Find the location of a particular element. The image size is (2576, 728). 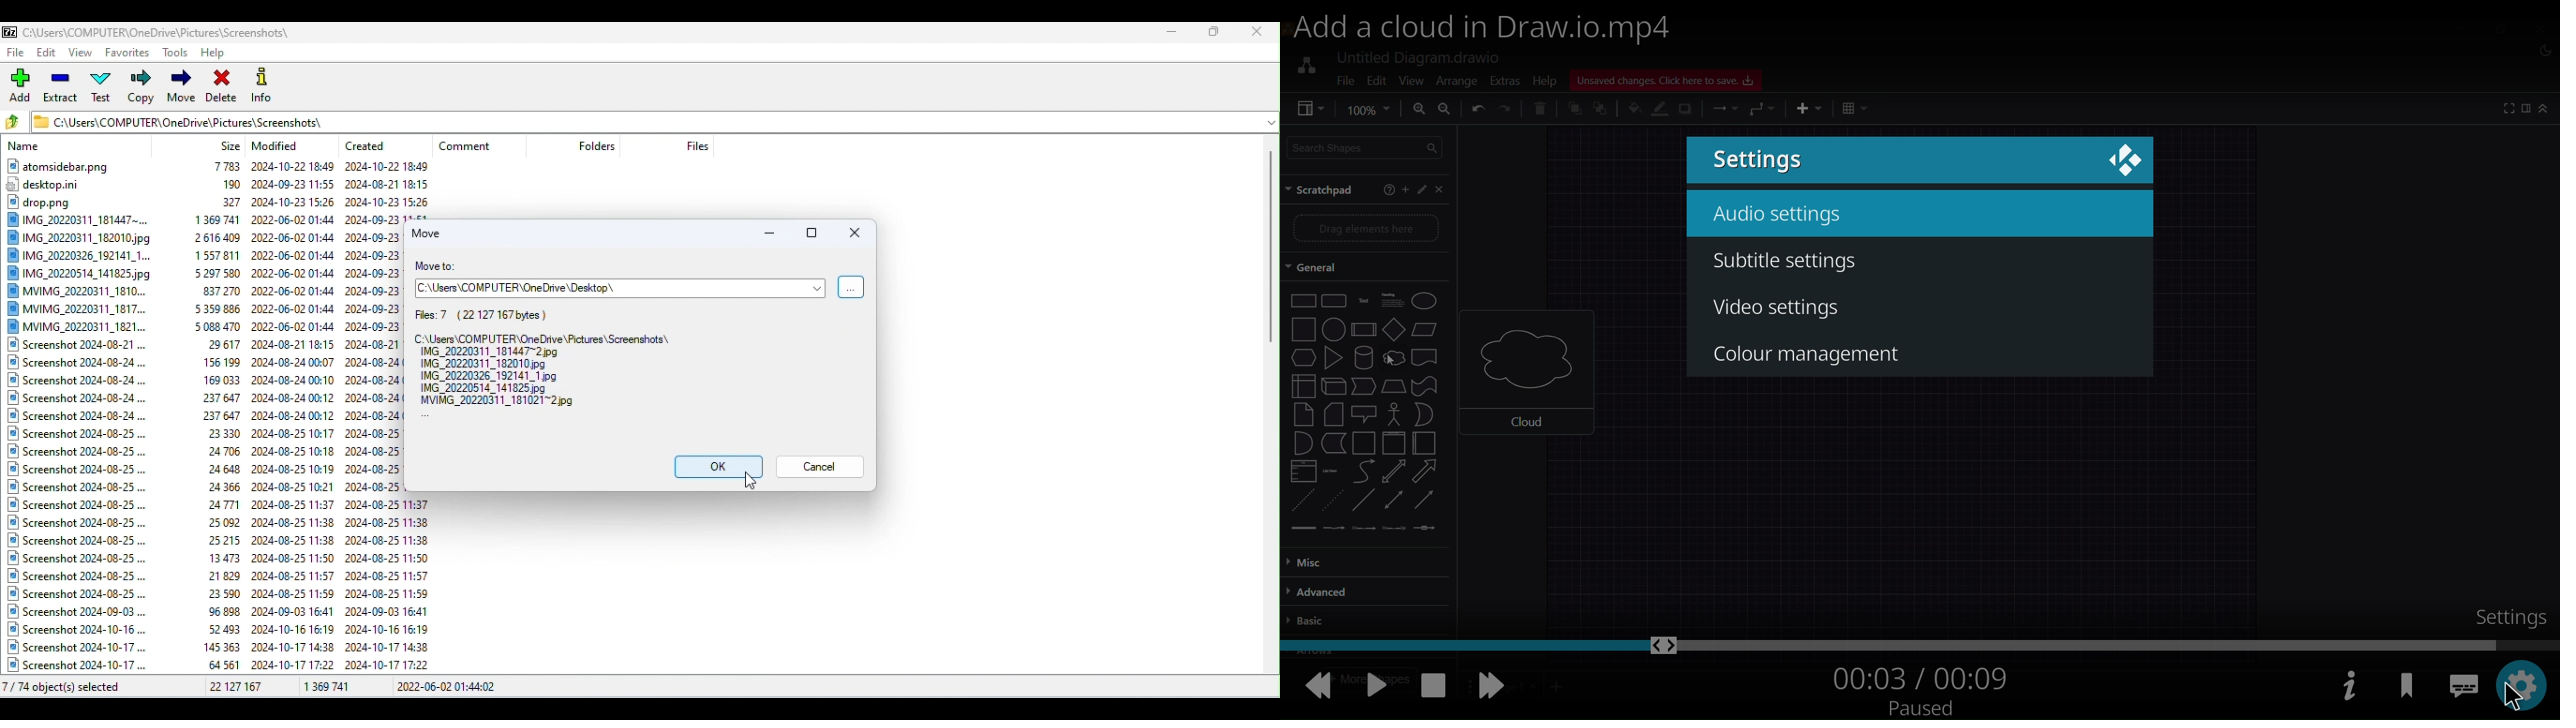

Test is located at coordinates (105, 89).